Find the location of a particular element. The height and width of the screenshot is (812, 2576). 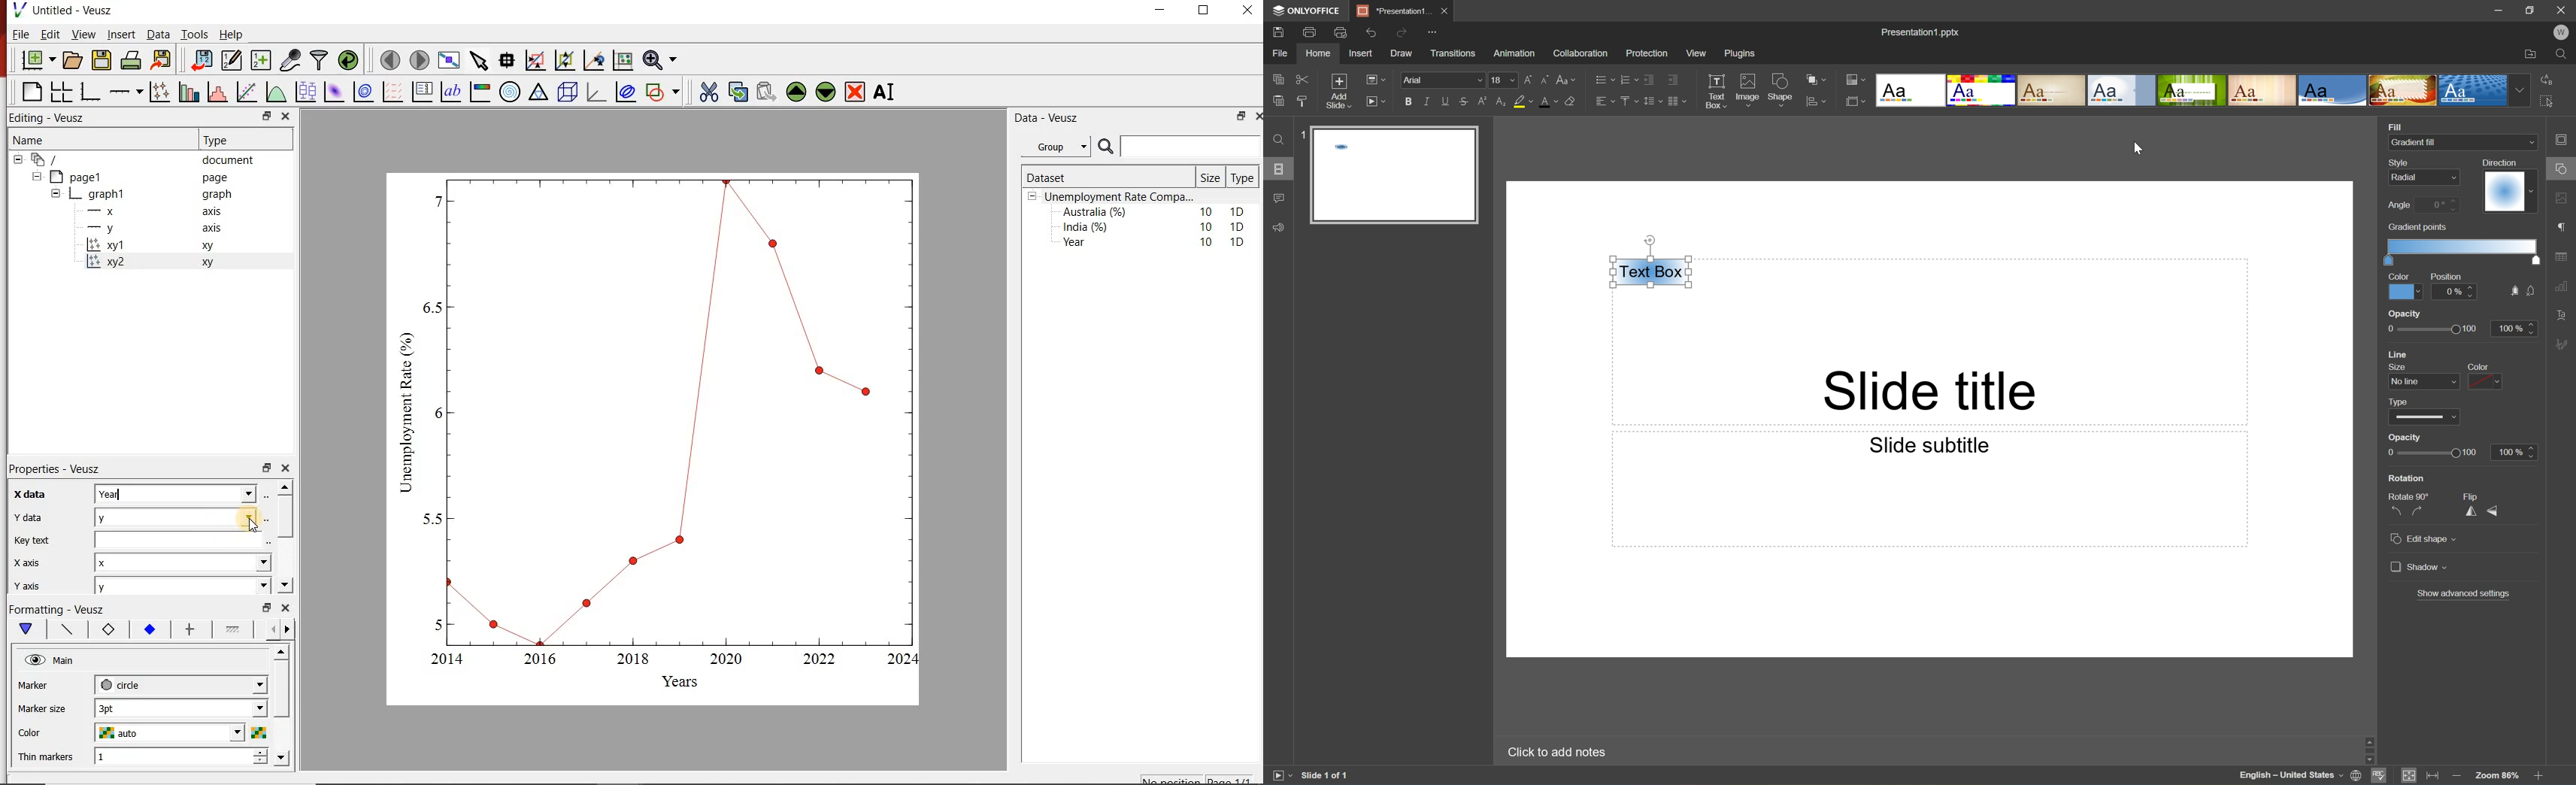

Gradient fill is located at coordinates (2420, 141).